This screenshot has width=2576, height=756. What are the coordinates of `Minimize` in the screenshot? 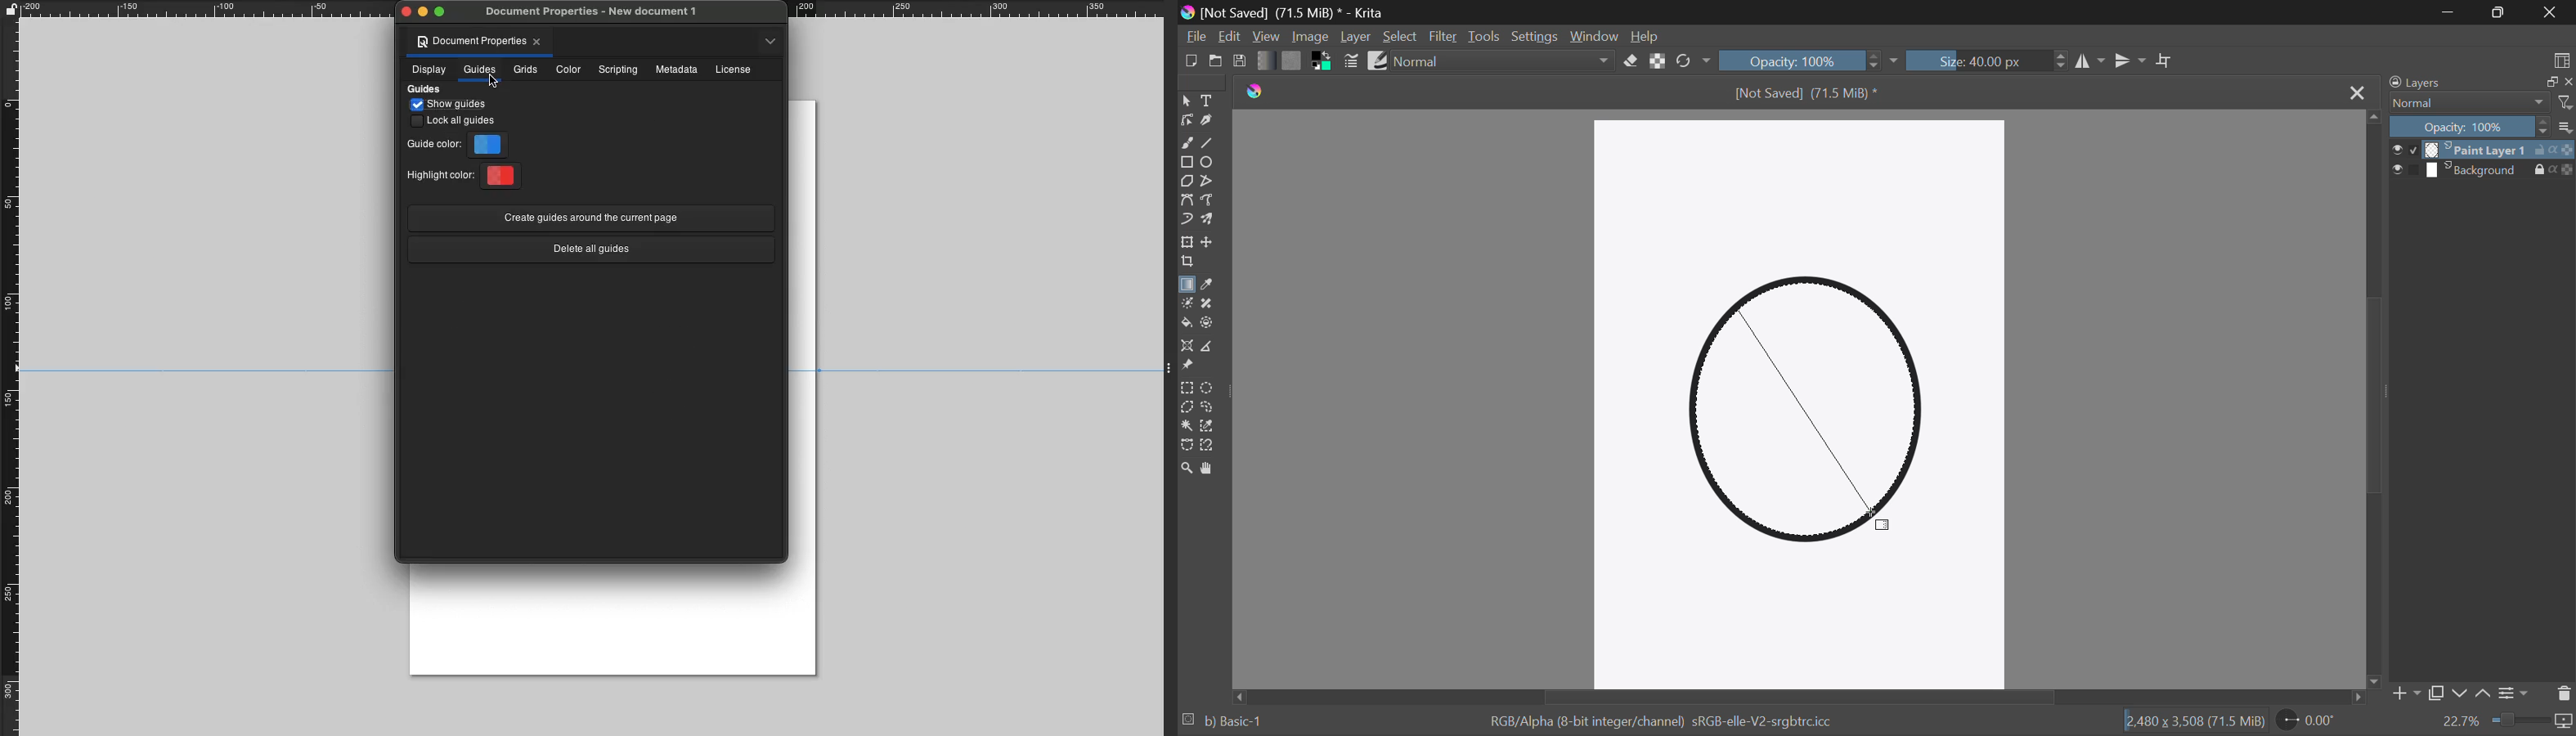 It's located at (2501, 13).